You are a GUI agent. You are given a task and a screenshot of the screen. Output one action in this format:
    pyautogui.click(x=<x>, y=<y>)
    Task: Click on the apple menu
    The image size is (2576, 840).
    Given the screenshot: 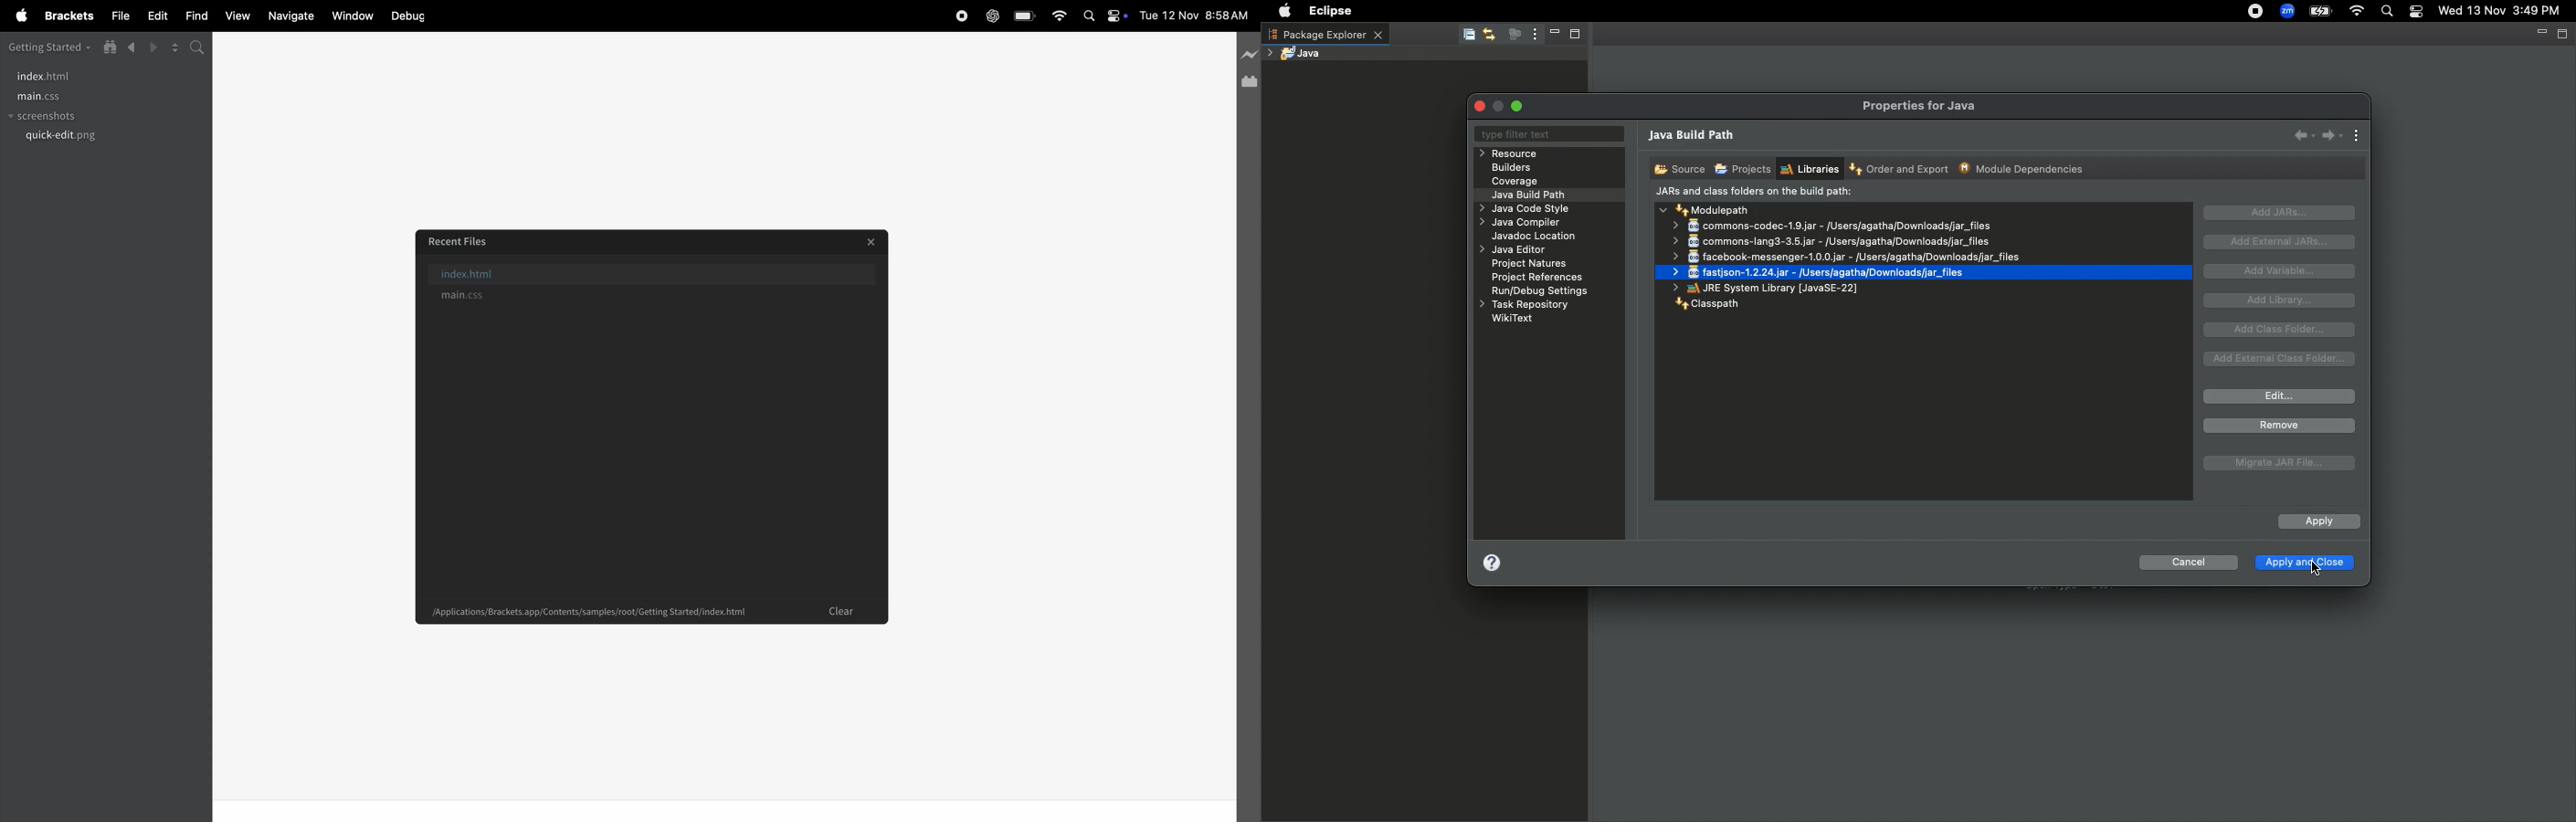 What is the action you would take?
    pyautogui.click(x=16, y=16)
    